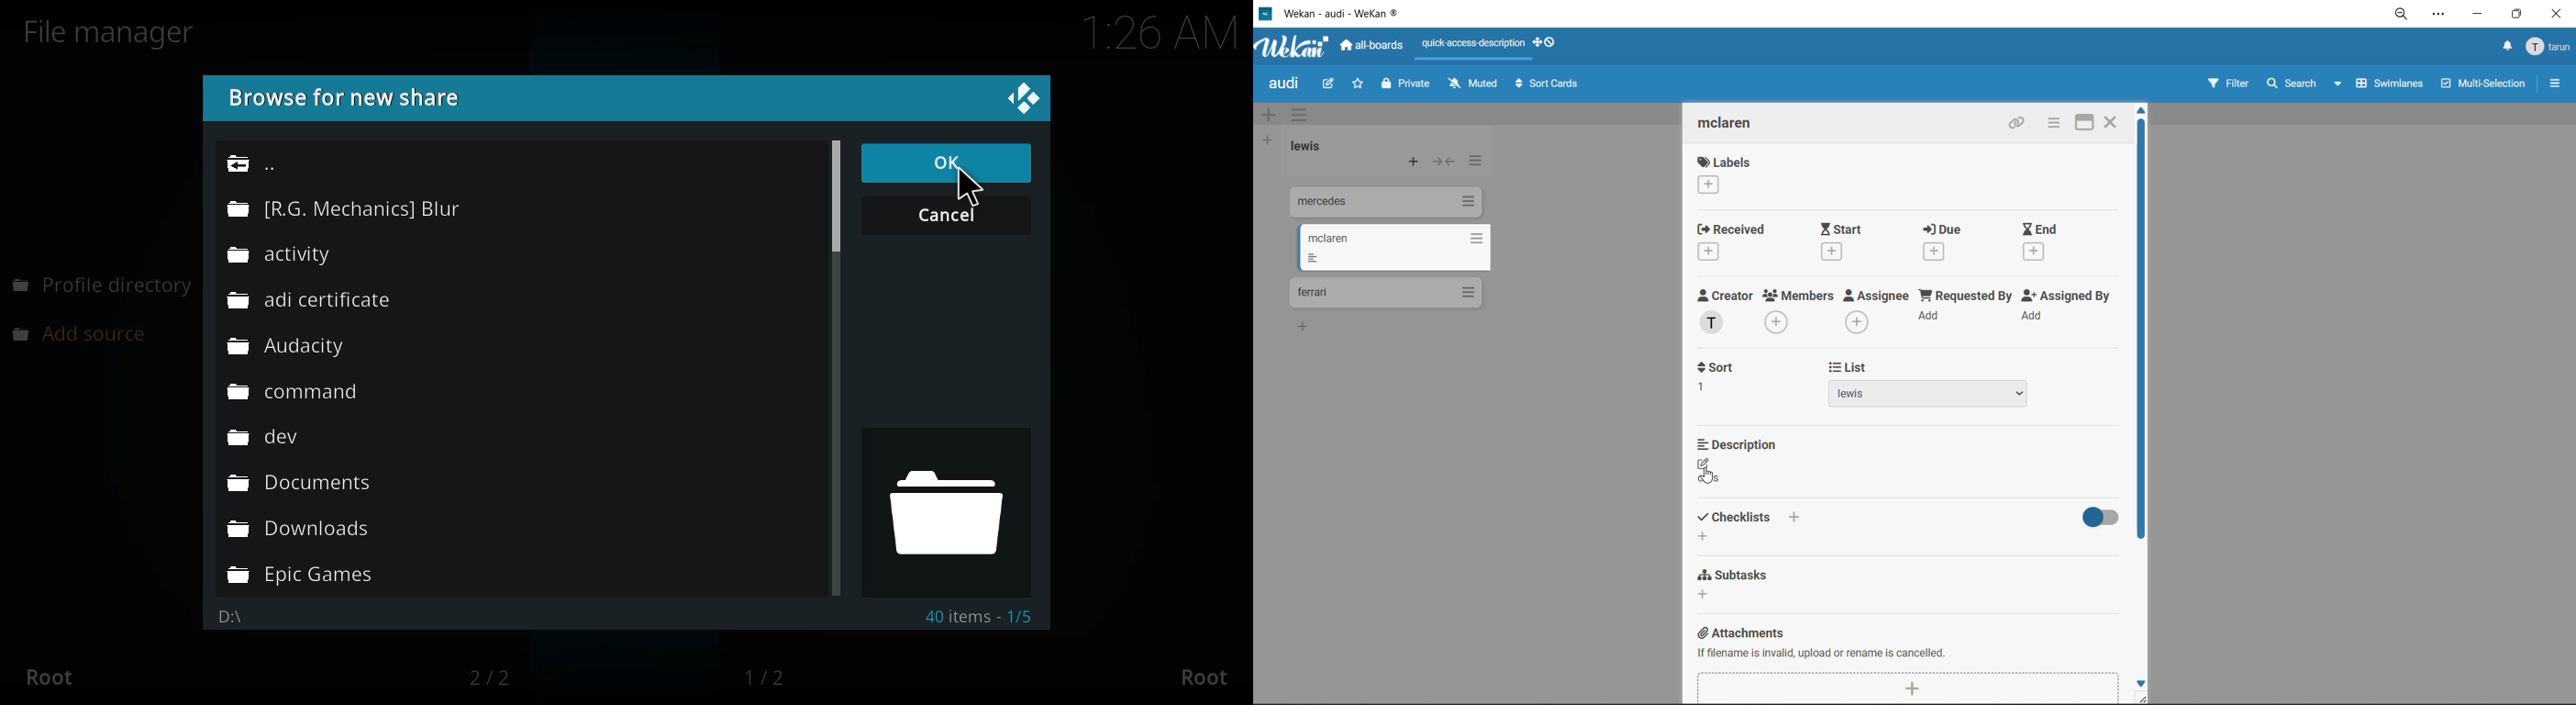 This screenshot has height=728, width=2576. What do you see at coordinates (1742, 464) in the screenshot?
I see `description` at bounding box center [1742, 464].